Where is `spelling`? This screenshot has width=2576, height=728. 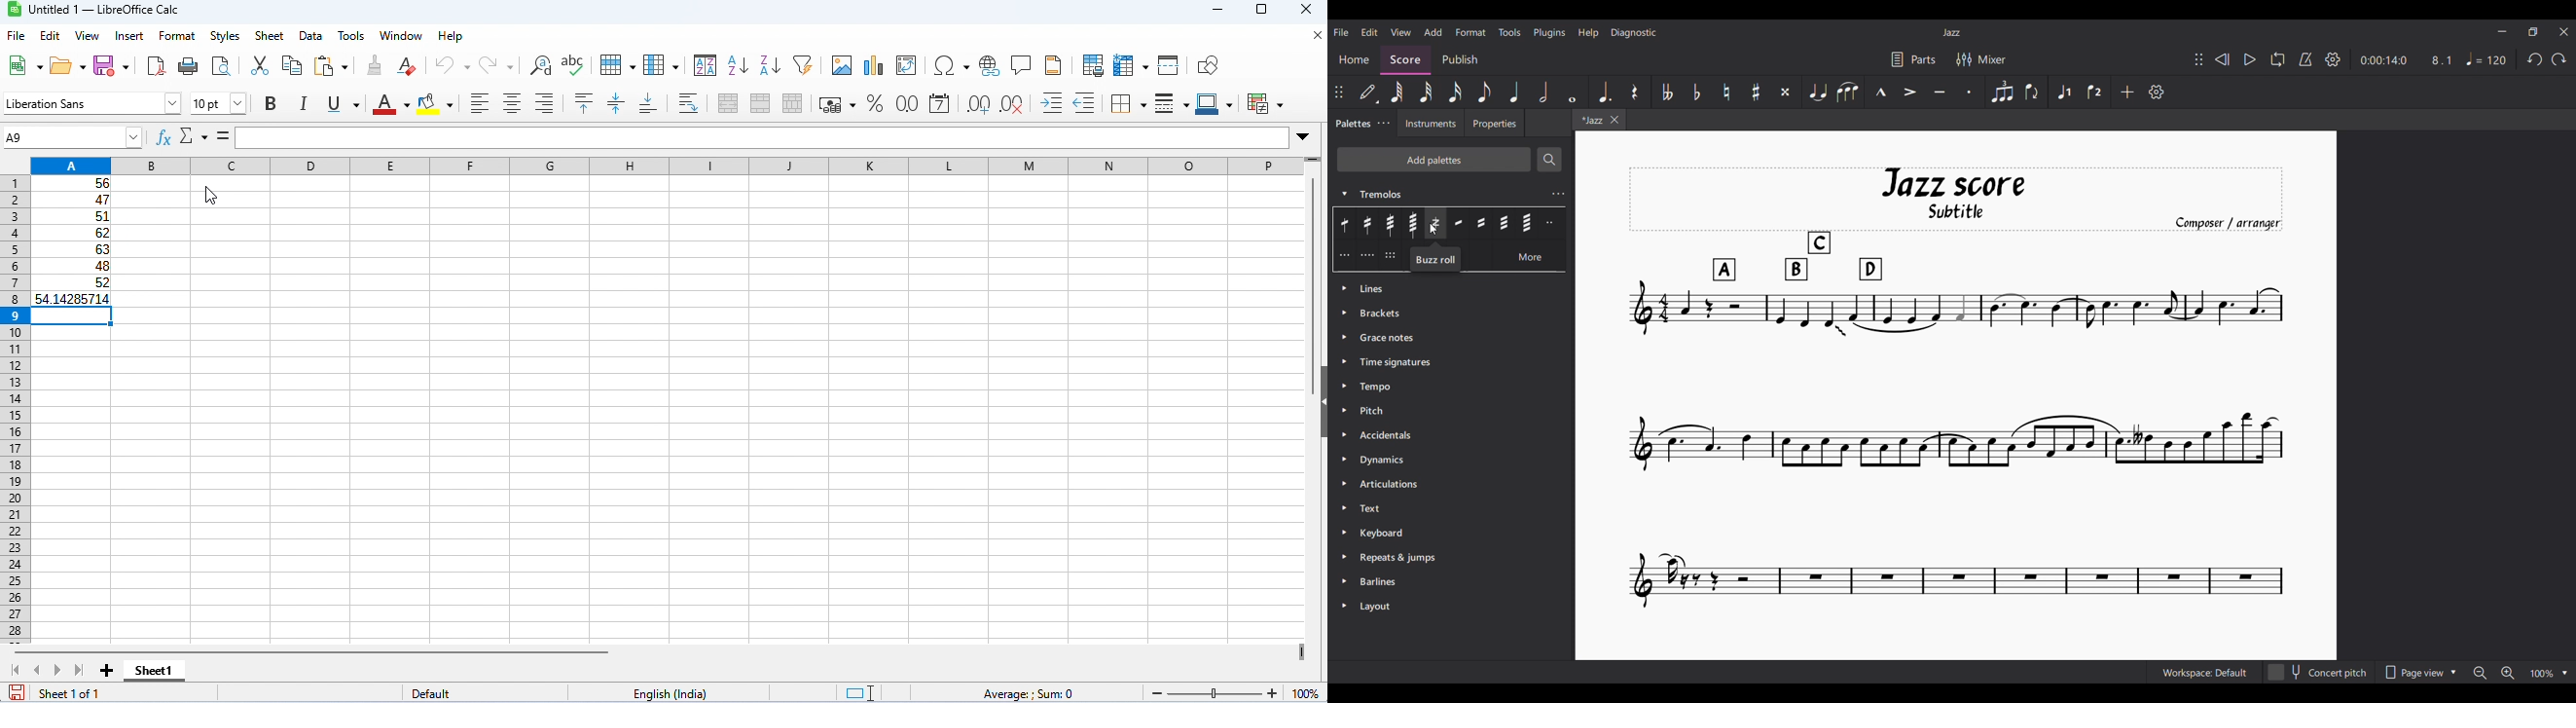 spelling is located at coordinates (574, 64).